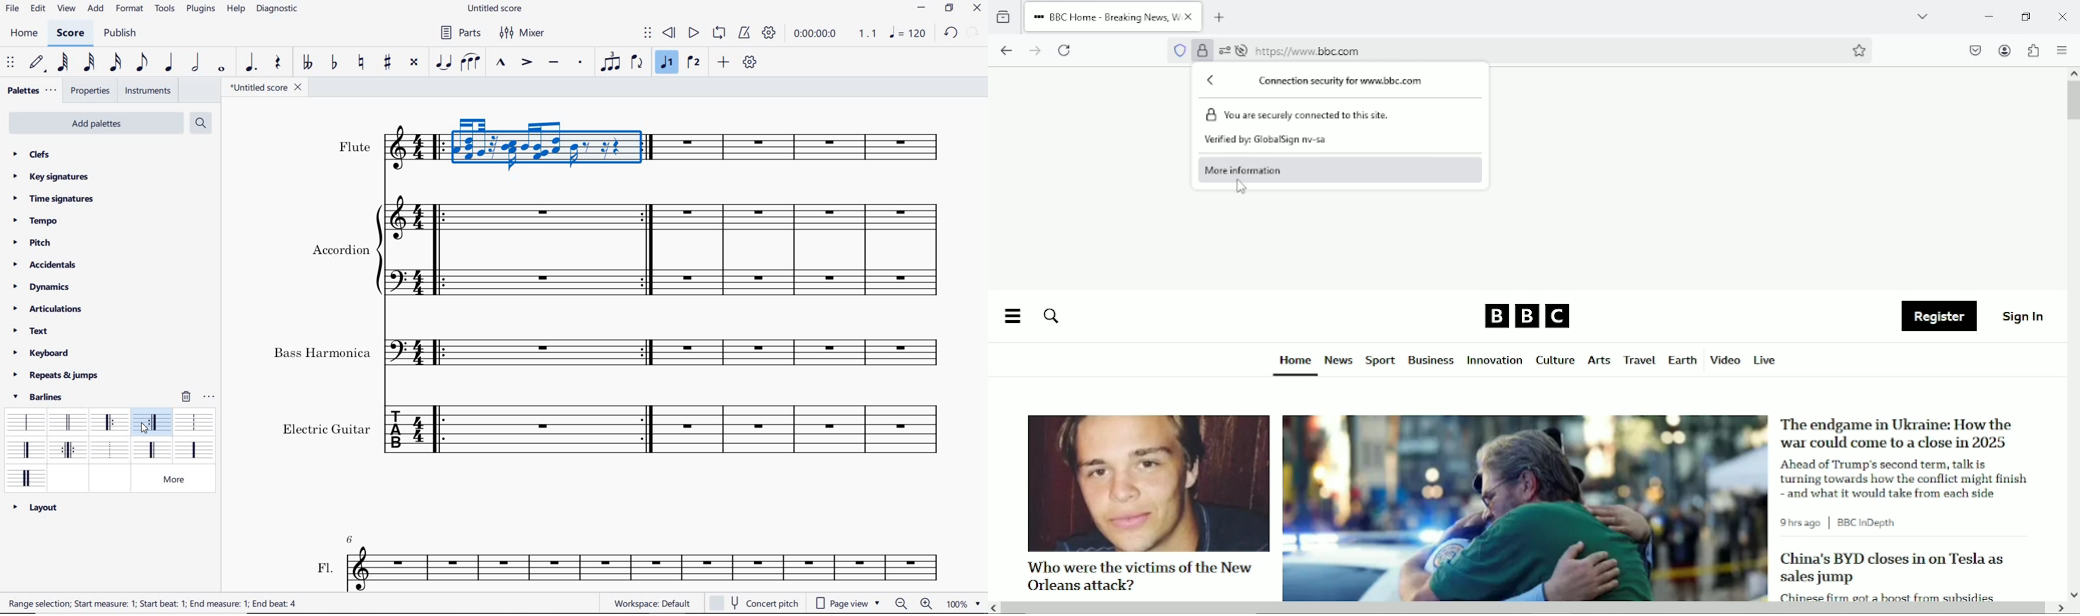 This screenshot has width=2100, height=616. Describe the element at coordinates (69, 35) in the screenshot. I see `SCORE` at that location.